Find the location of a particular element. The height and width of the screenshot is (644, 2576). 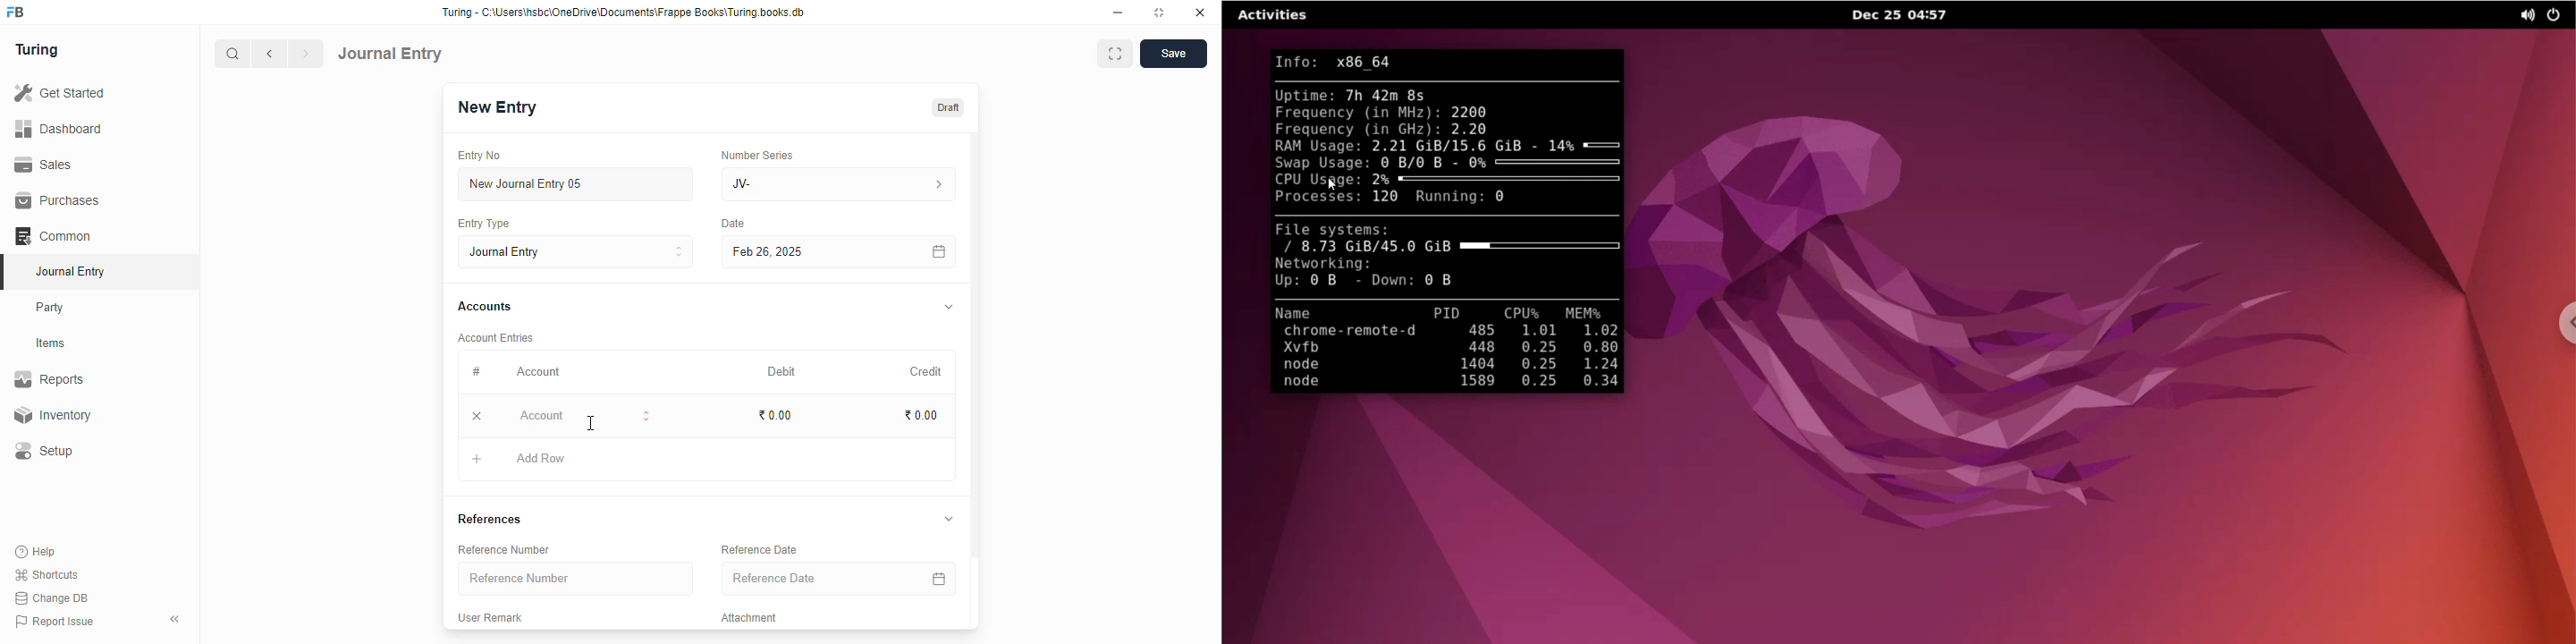

setup is located at coordinates (46, 452).